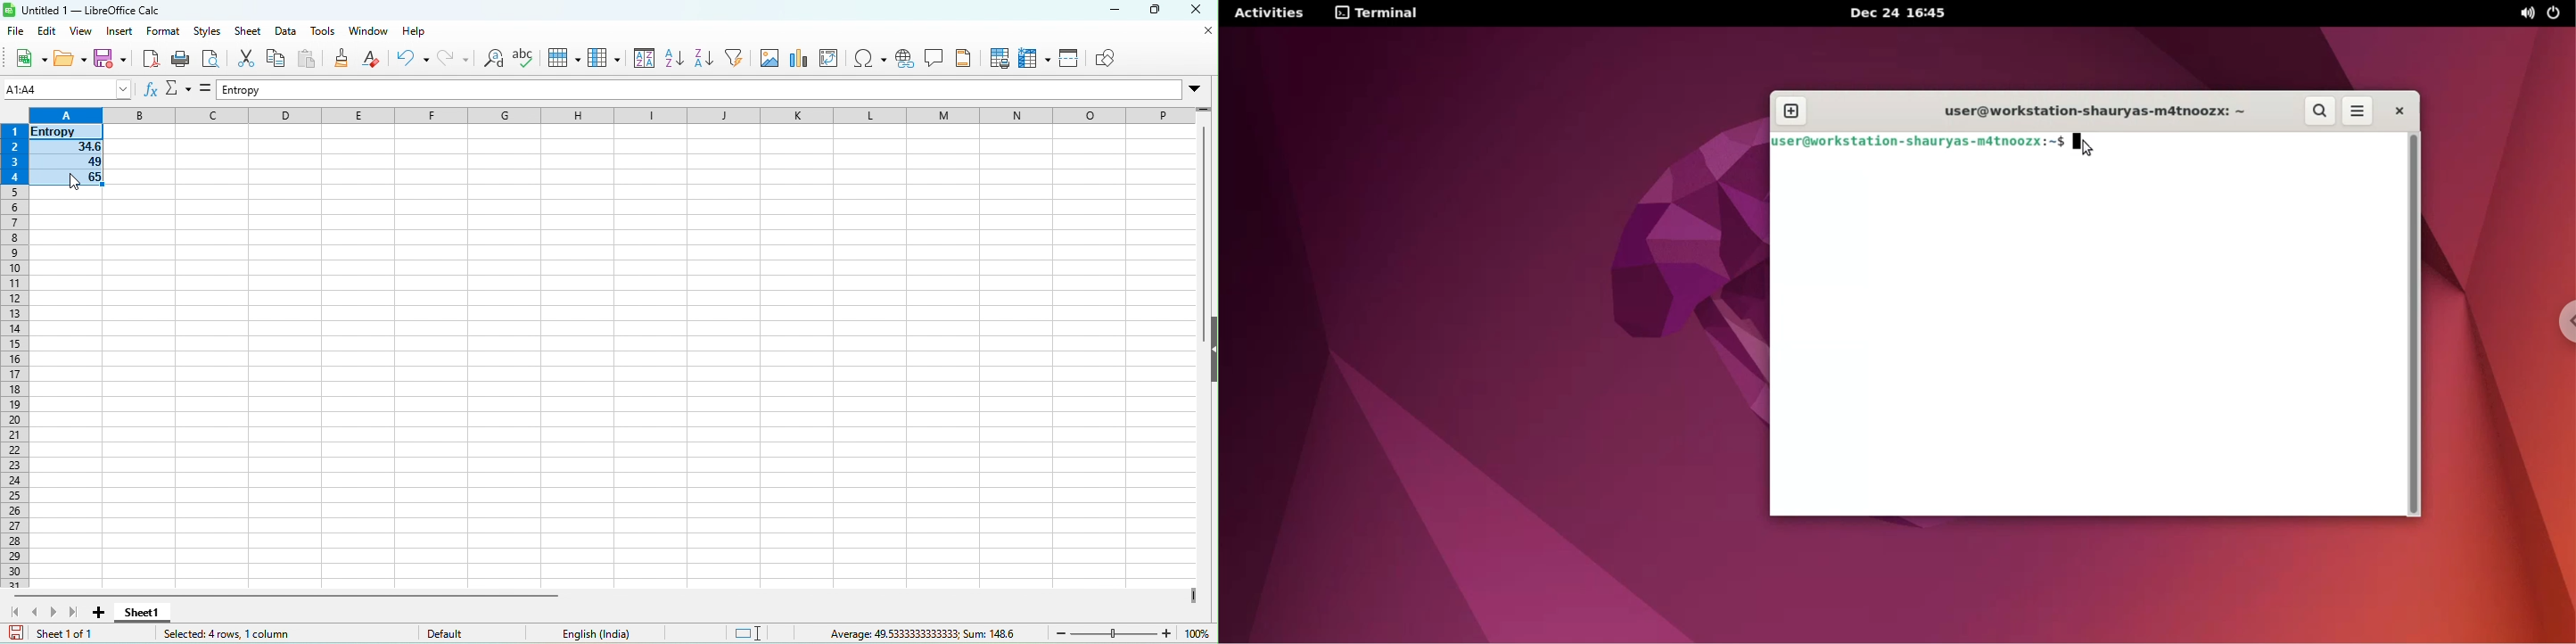  Describe the element at coordinates (1158, 12) in the screenshot. I see `maximize` at that location.